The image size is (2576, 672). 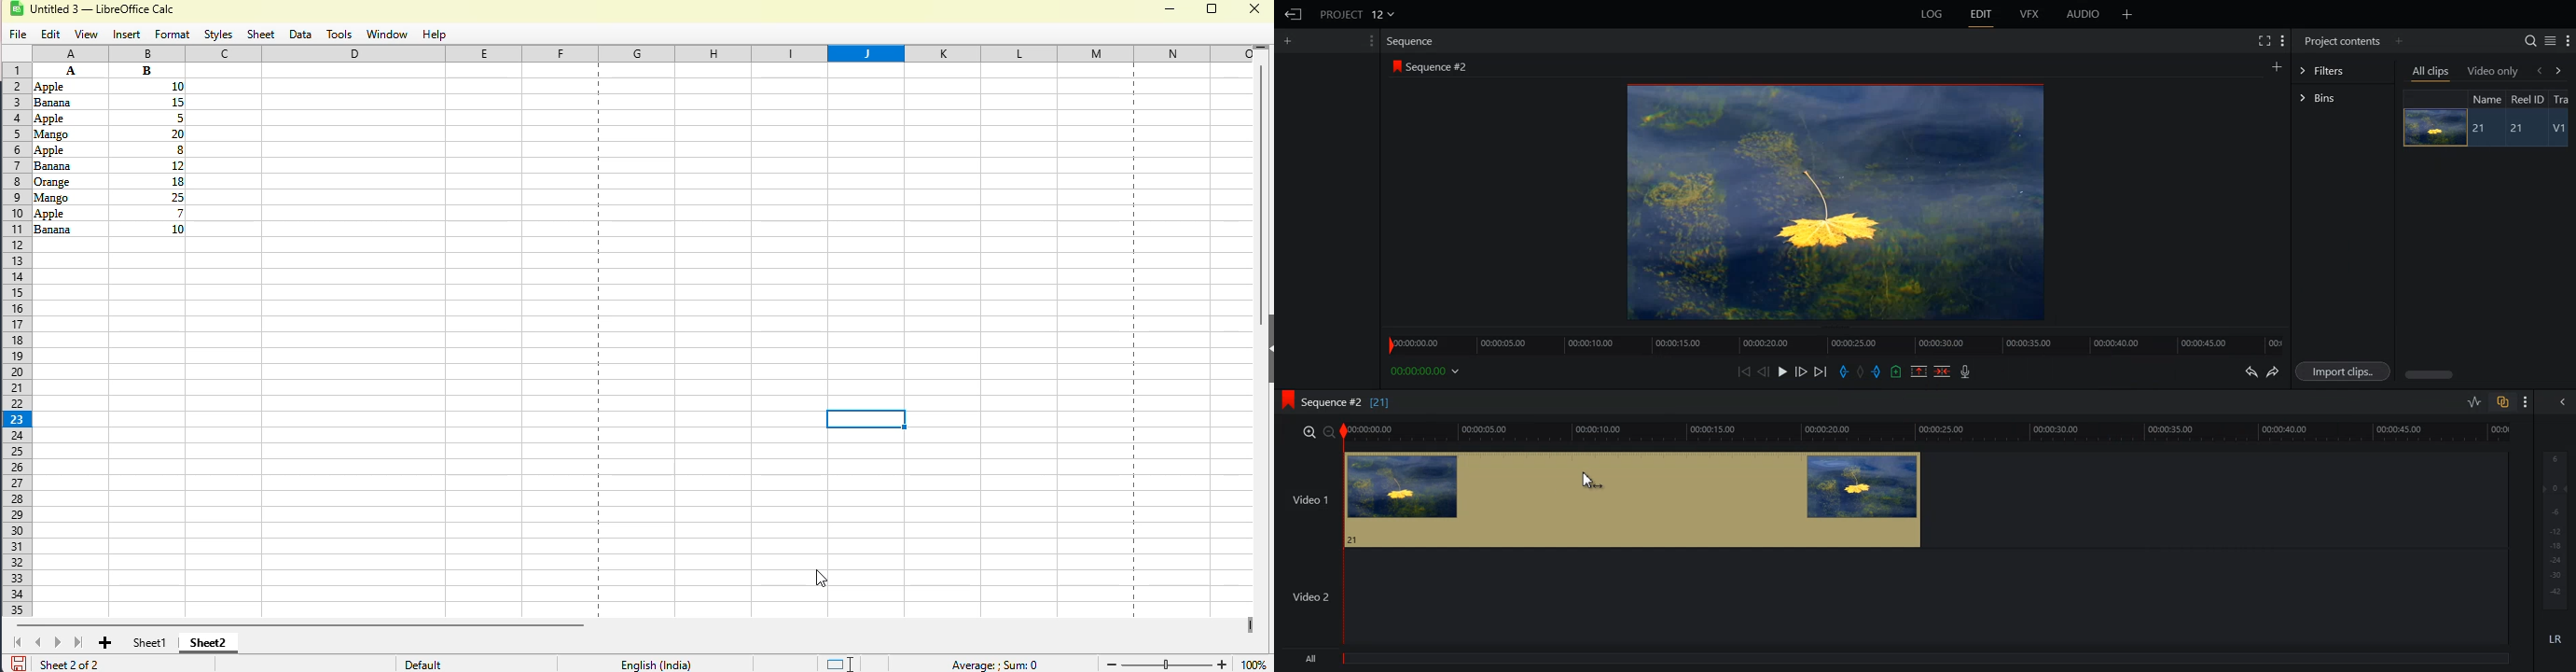 I want to click on zoom out, so click(x=1110, y=665).